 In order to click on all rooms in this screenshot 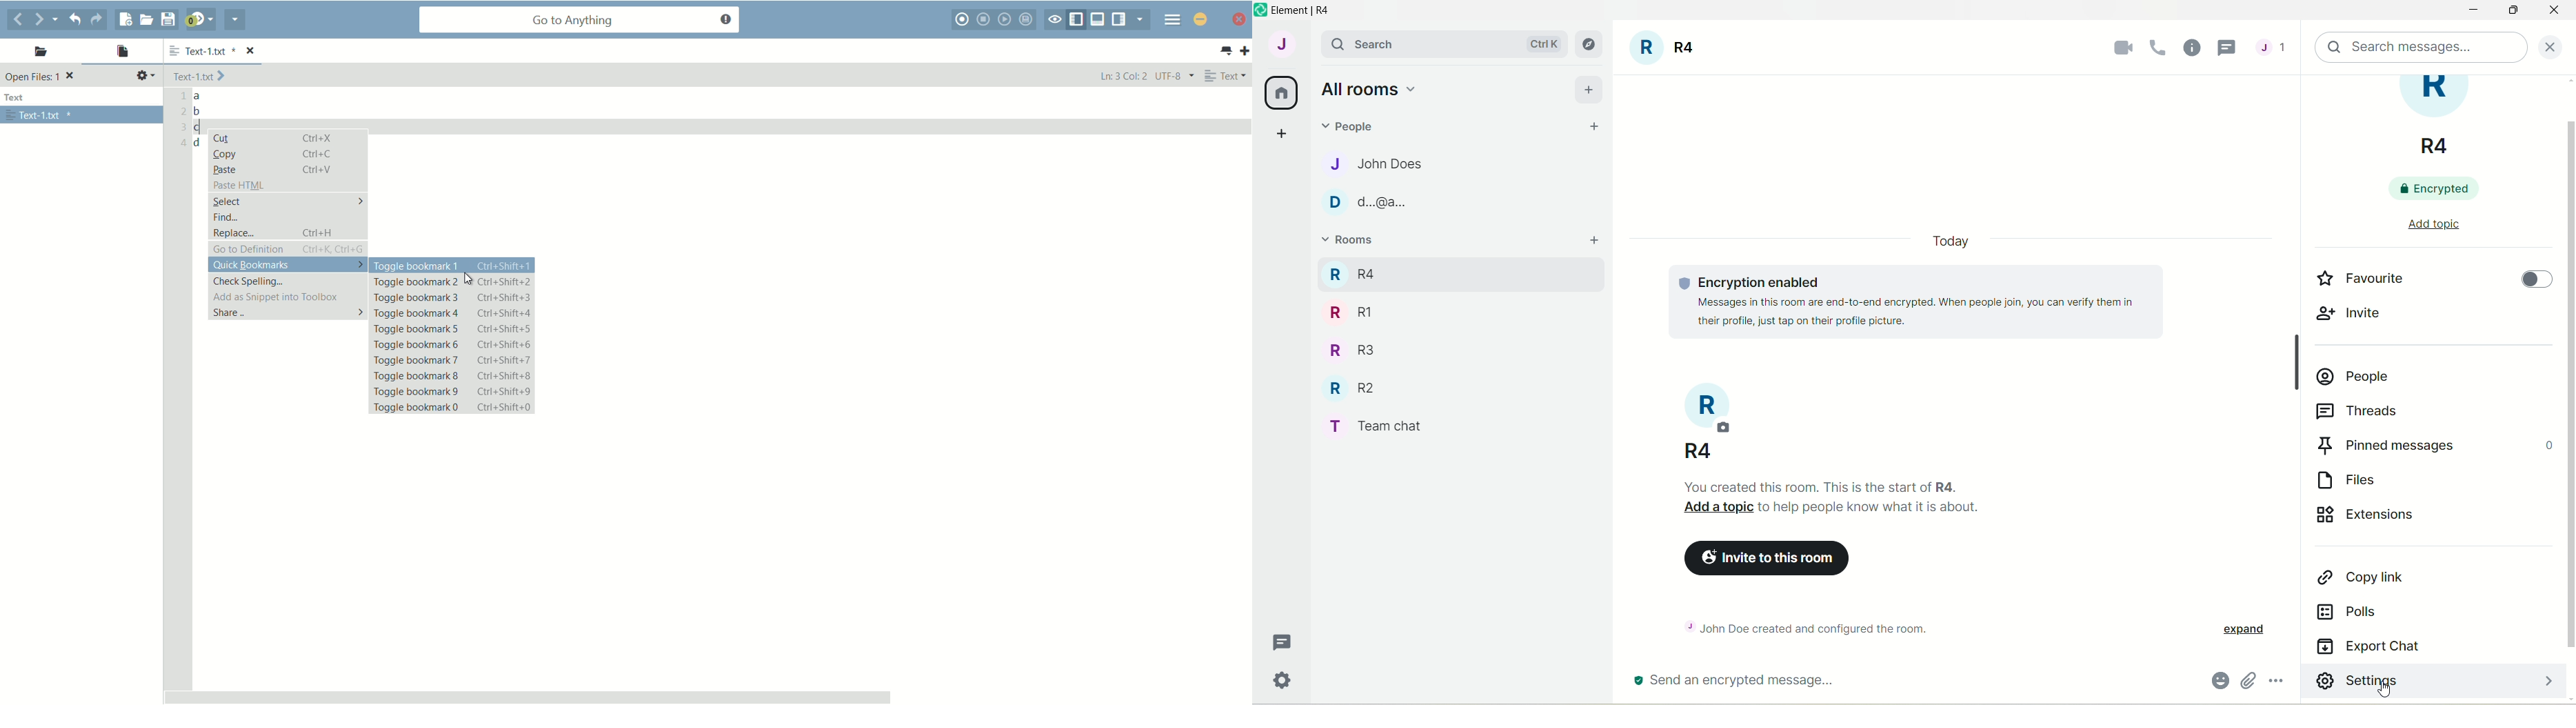, I will do `click(1282, 93)`.